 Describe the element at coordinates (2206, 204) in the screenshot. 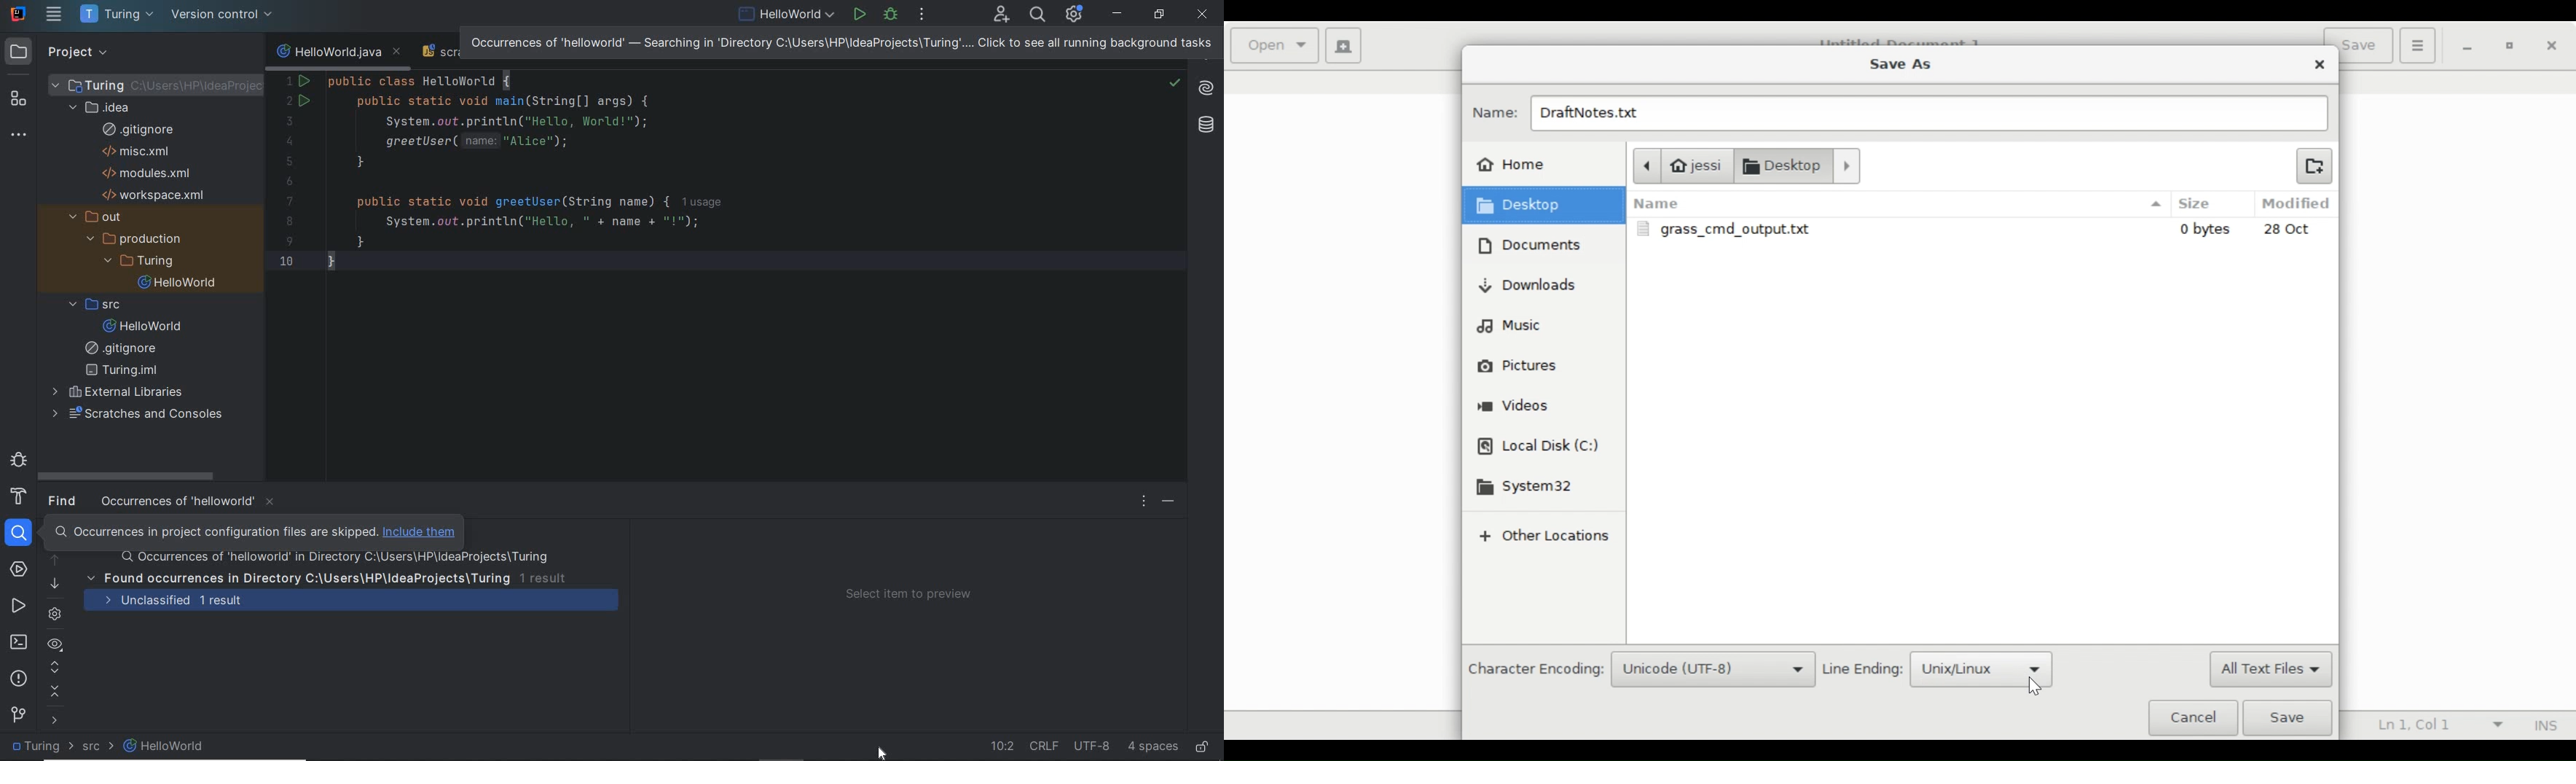

I see `Size` at that location.